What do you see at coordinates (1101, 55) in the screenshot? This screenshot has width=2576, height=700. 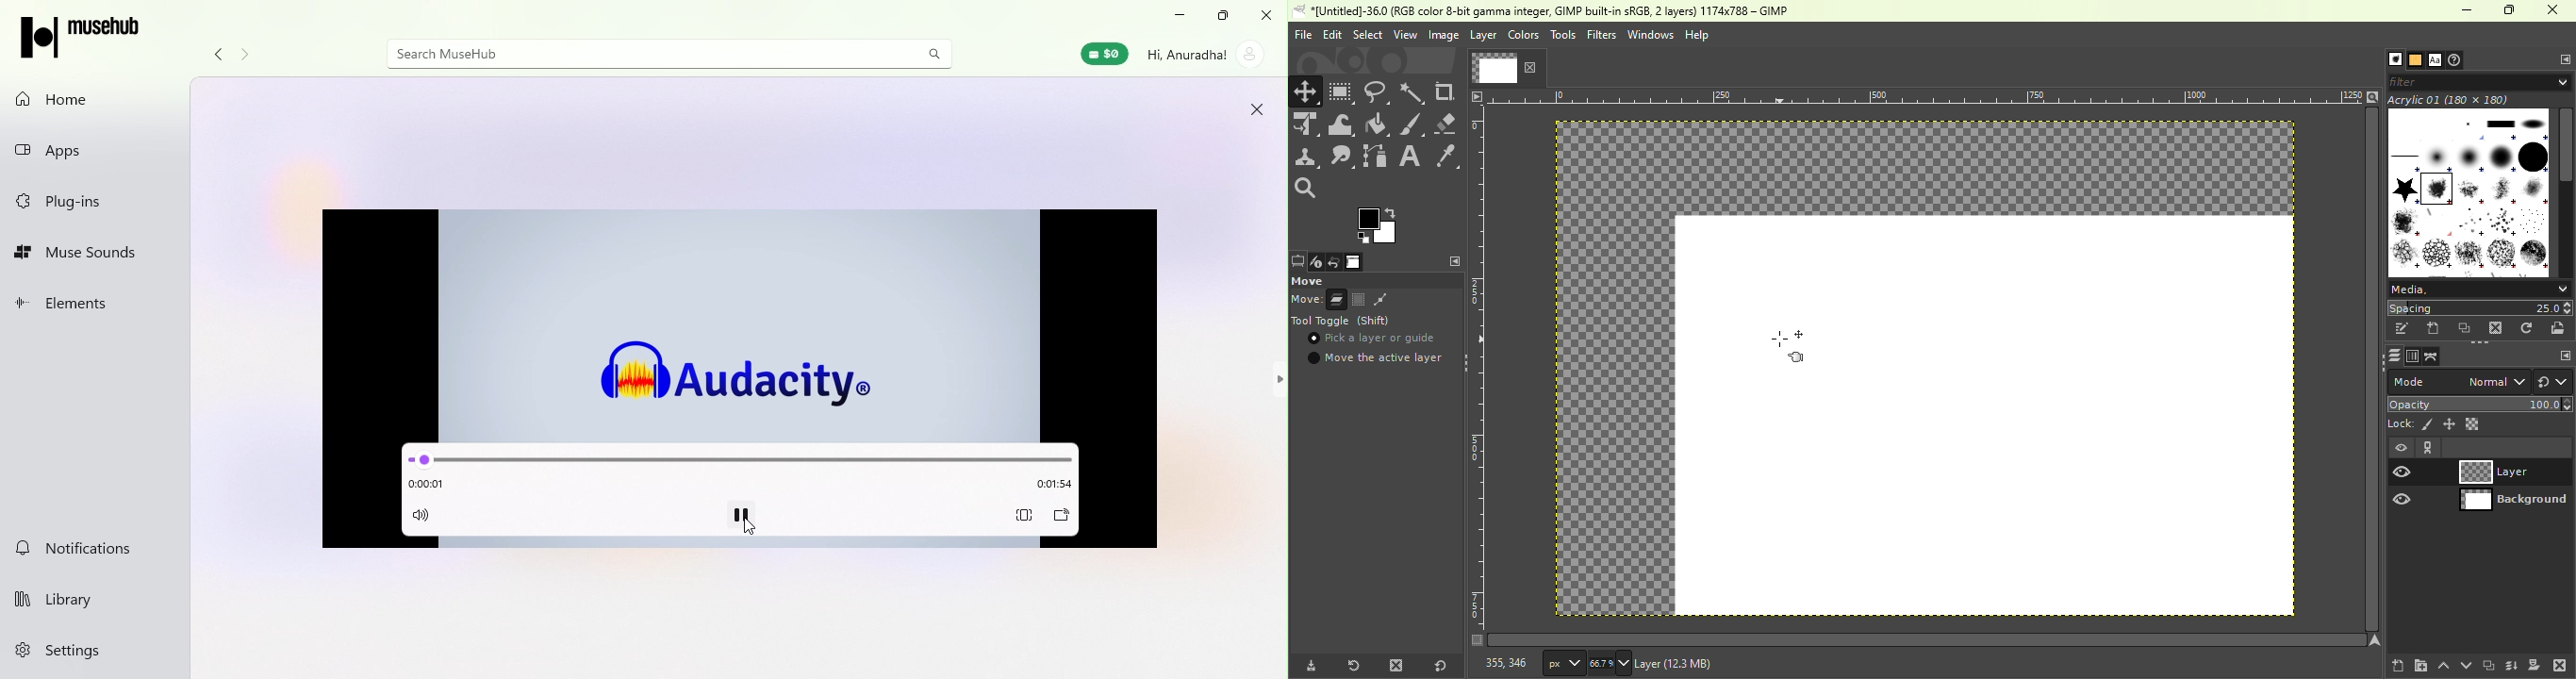 I see `Muse wallet` at bounding box center [1101, 55].